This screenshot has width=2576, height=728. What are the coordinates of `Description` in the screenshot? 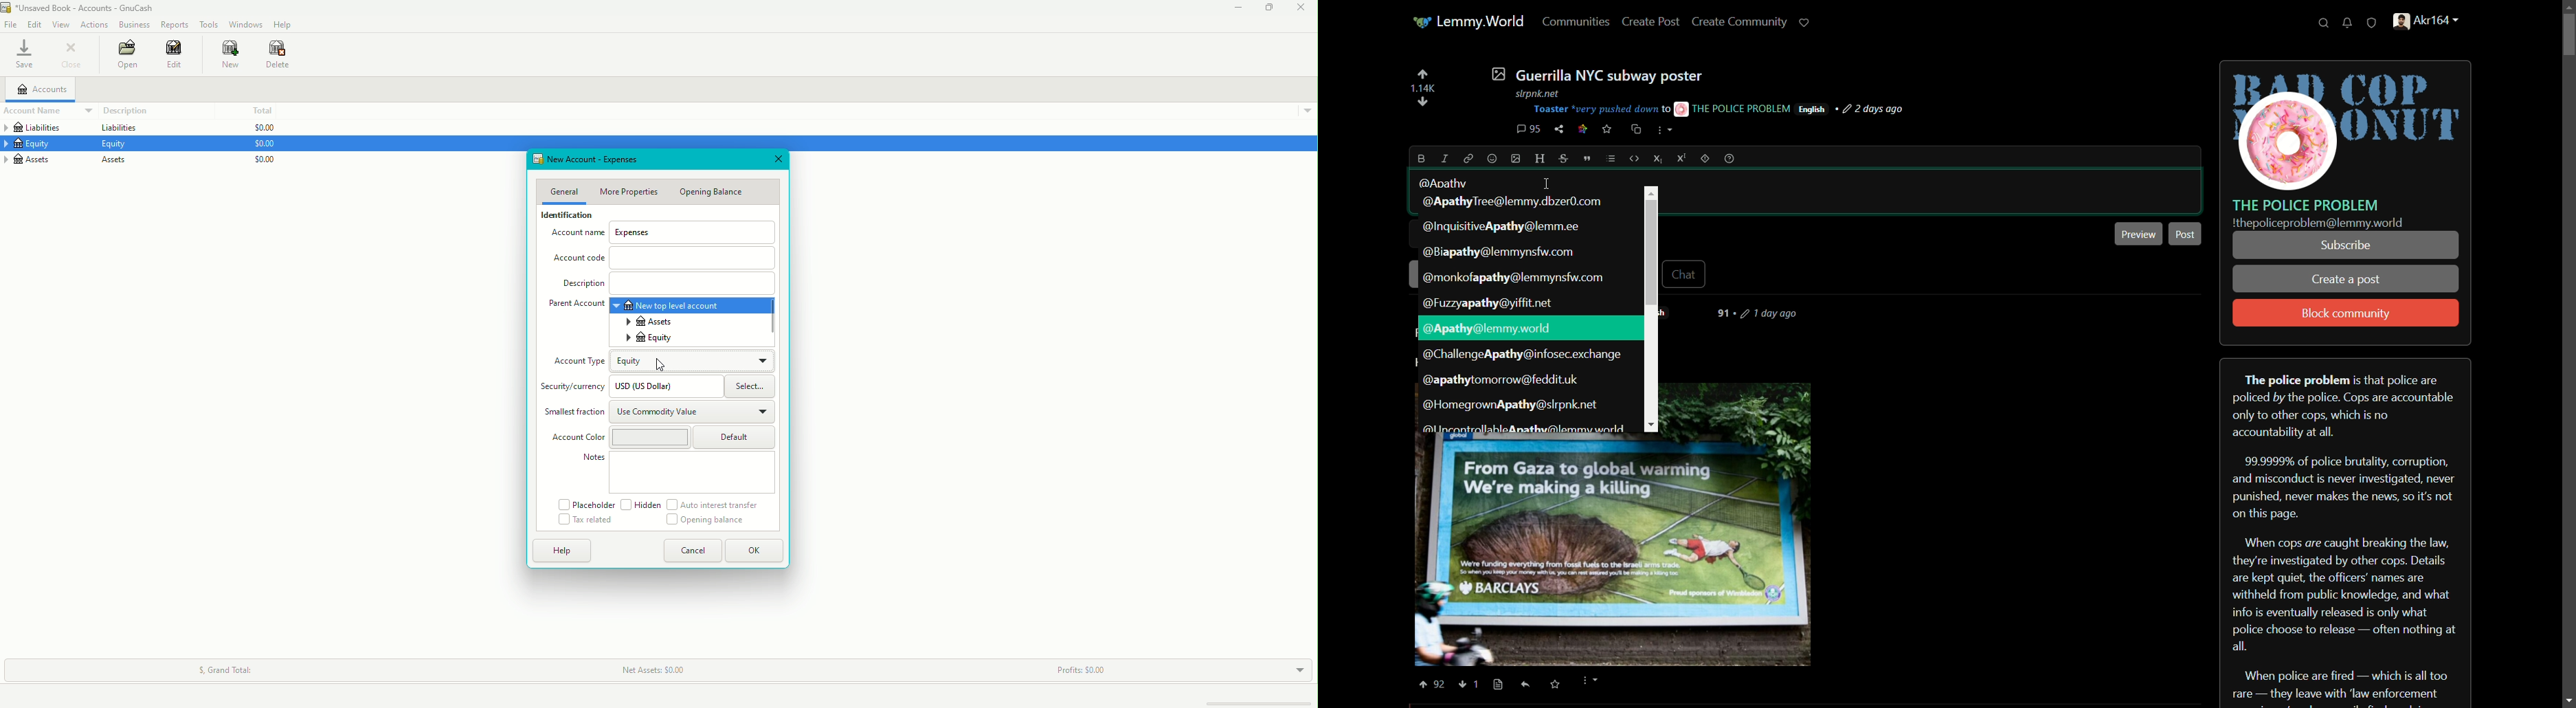 It's located at (666, 283).